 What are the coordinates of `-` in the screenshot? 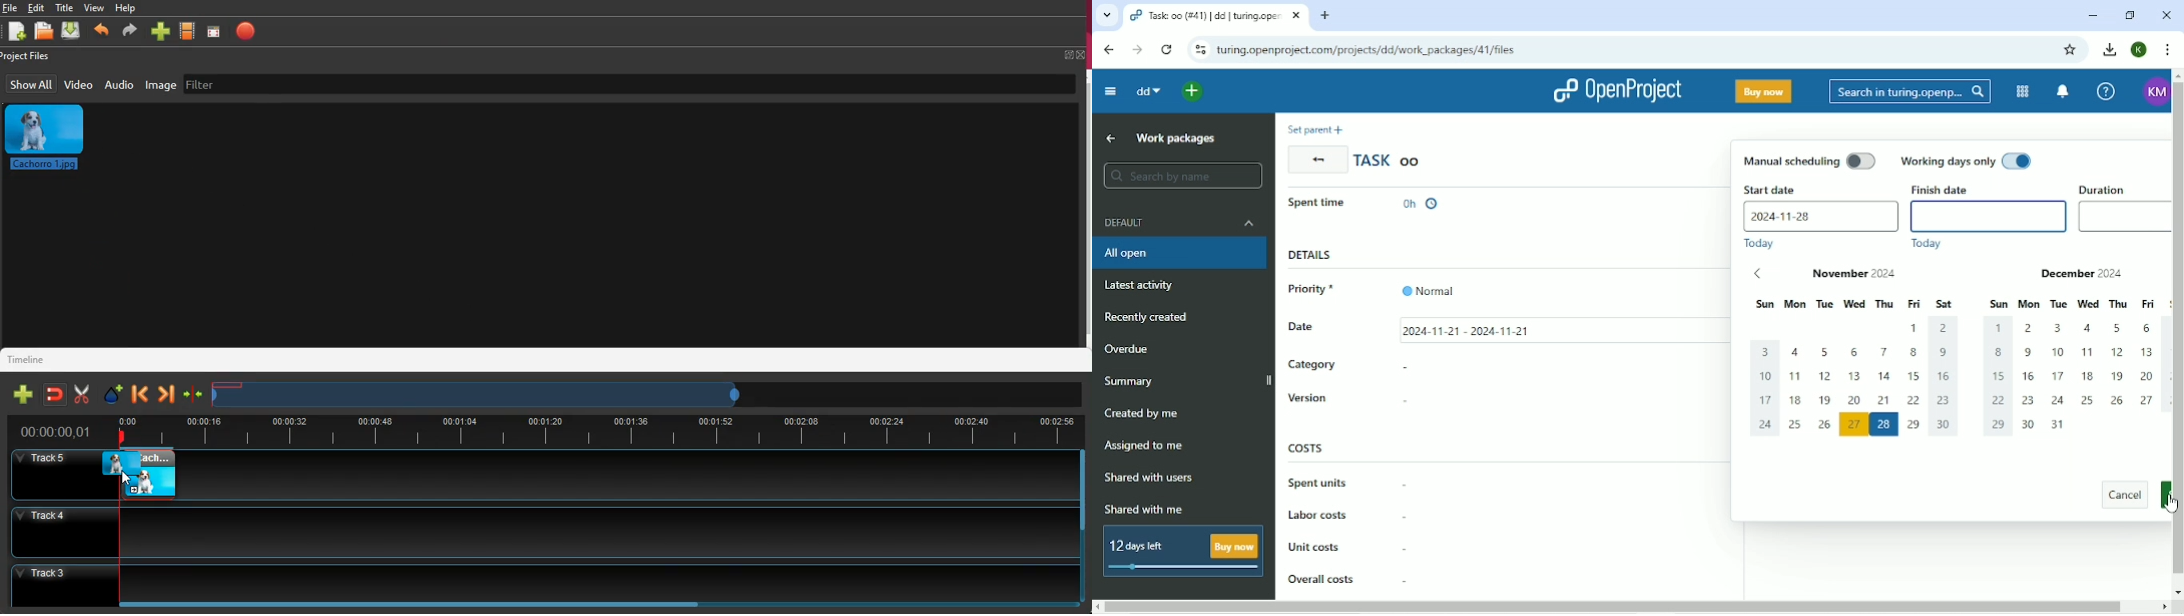 It's located at (1405, 581).